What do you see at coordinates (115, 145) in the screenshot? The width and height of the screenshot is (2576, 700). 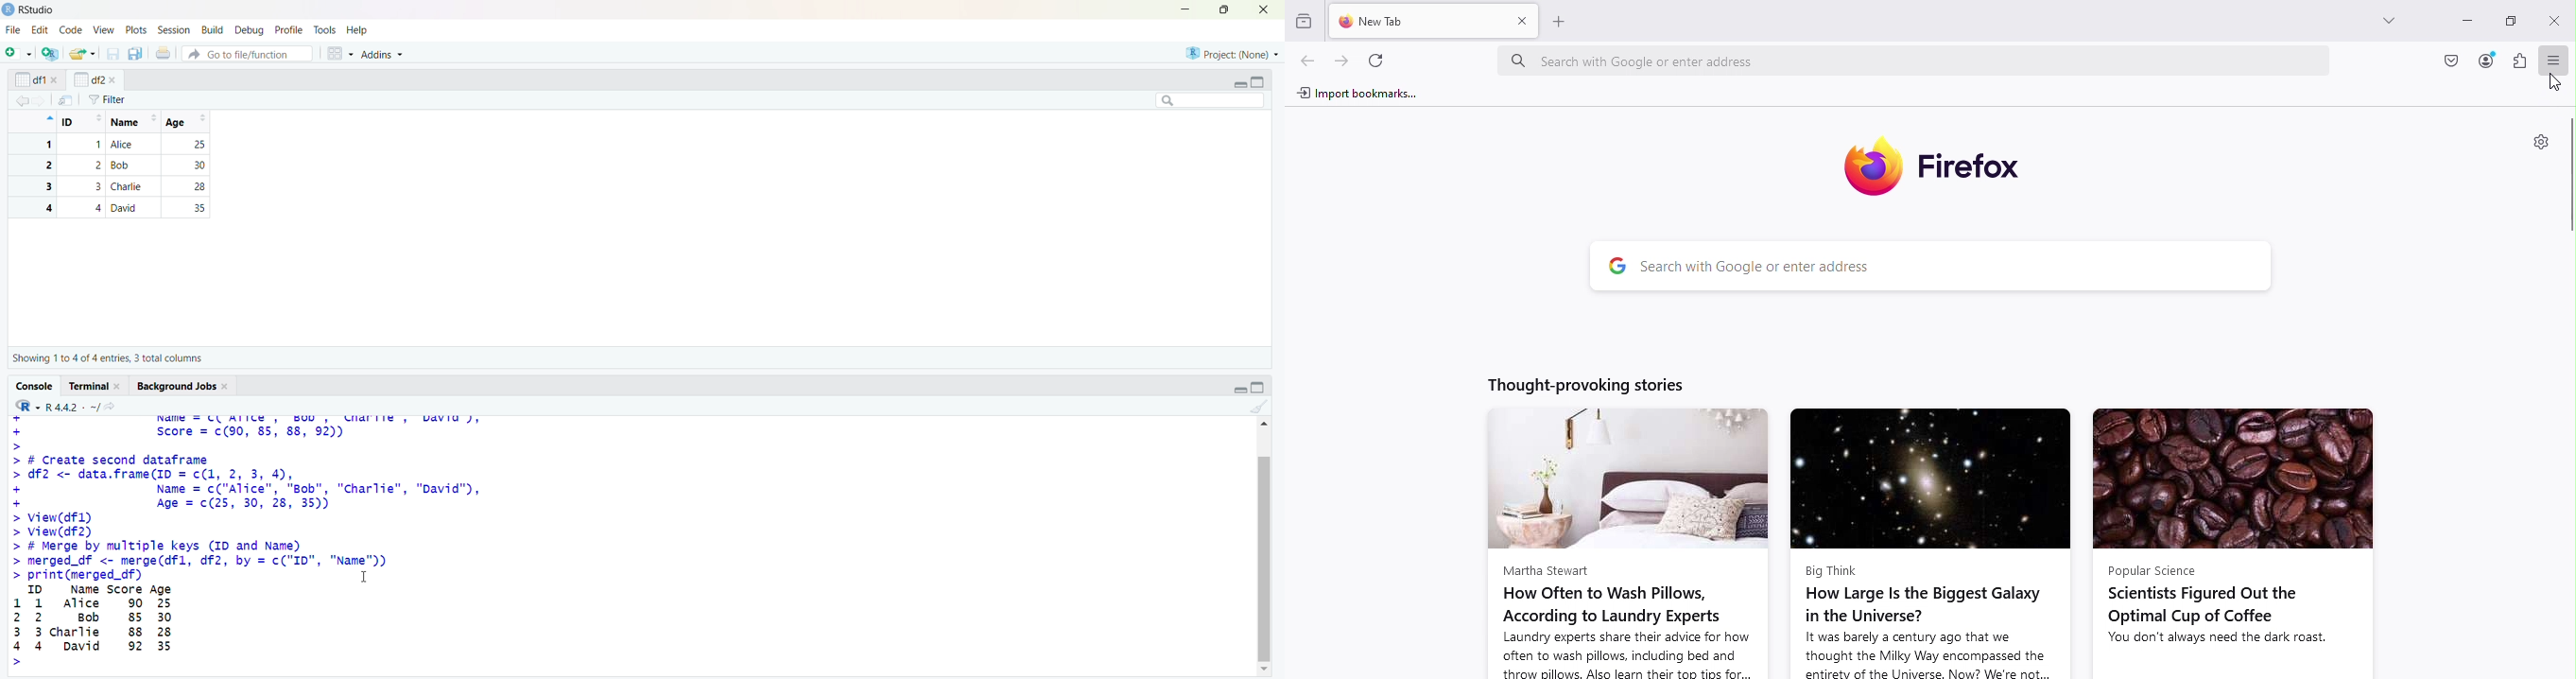 I see `1 1 Alice 25` at bounding box center [115, 145].